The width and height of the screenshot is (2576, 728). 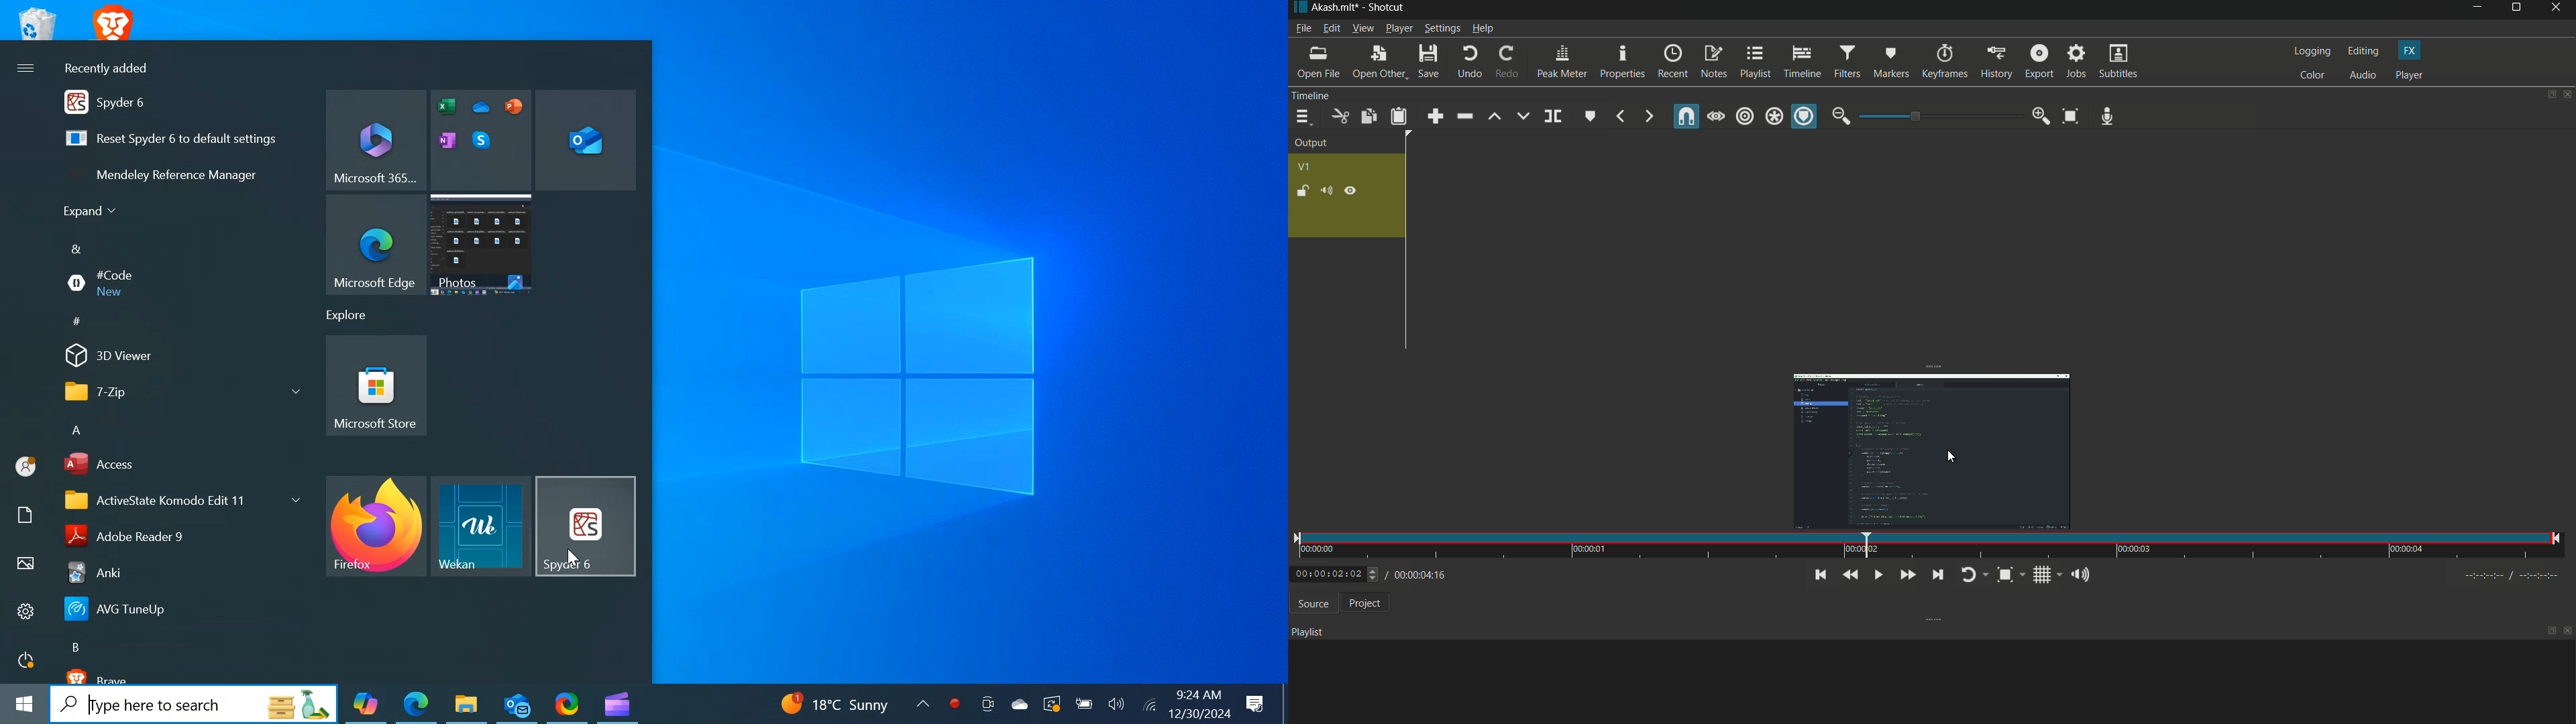 What do you see at coordinates (194, 705) in the screenshot?
I see `Search` at bounding box center [194, 705].